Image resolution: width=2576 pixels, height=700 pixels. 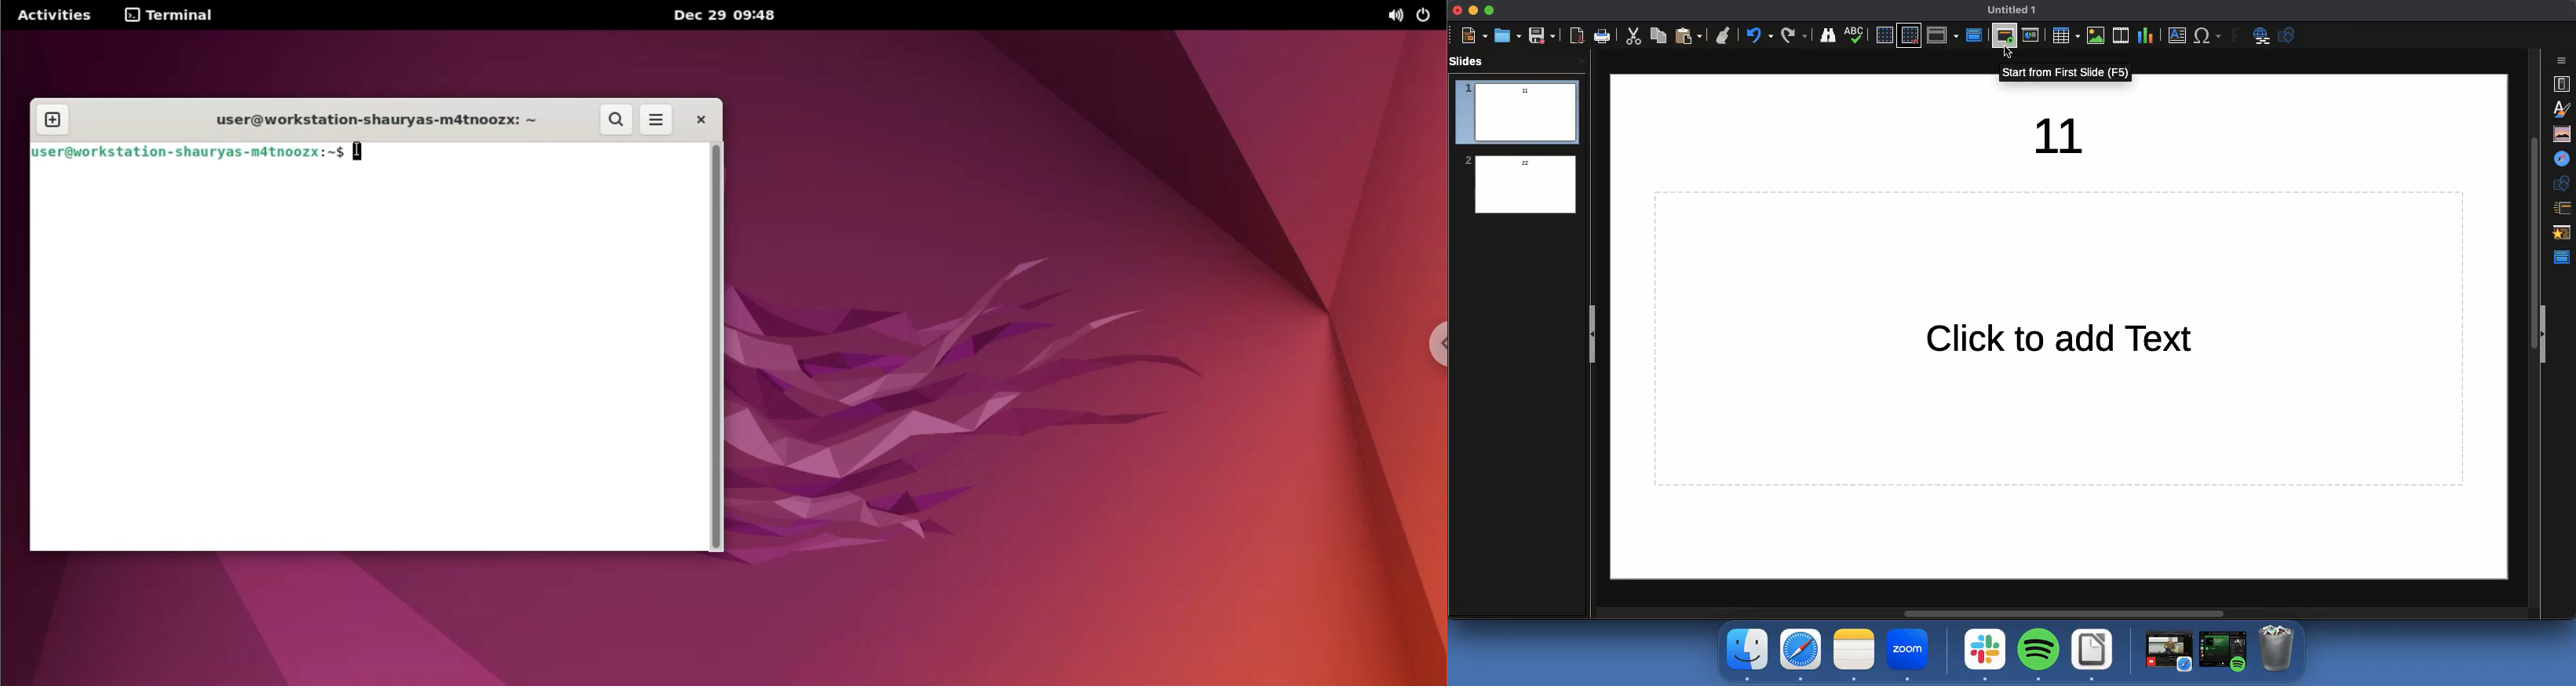 I want to click on Text, so click(x=2052, y=341).